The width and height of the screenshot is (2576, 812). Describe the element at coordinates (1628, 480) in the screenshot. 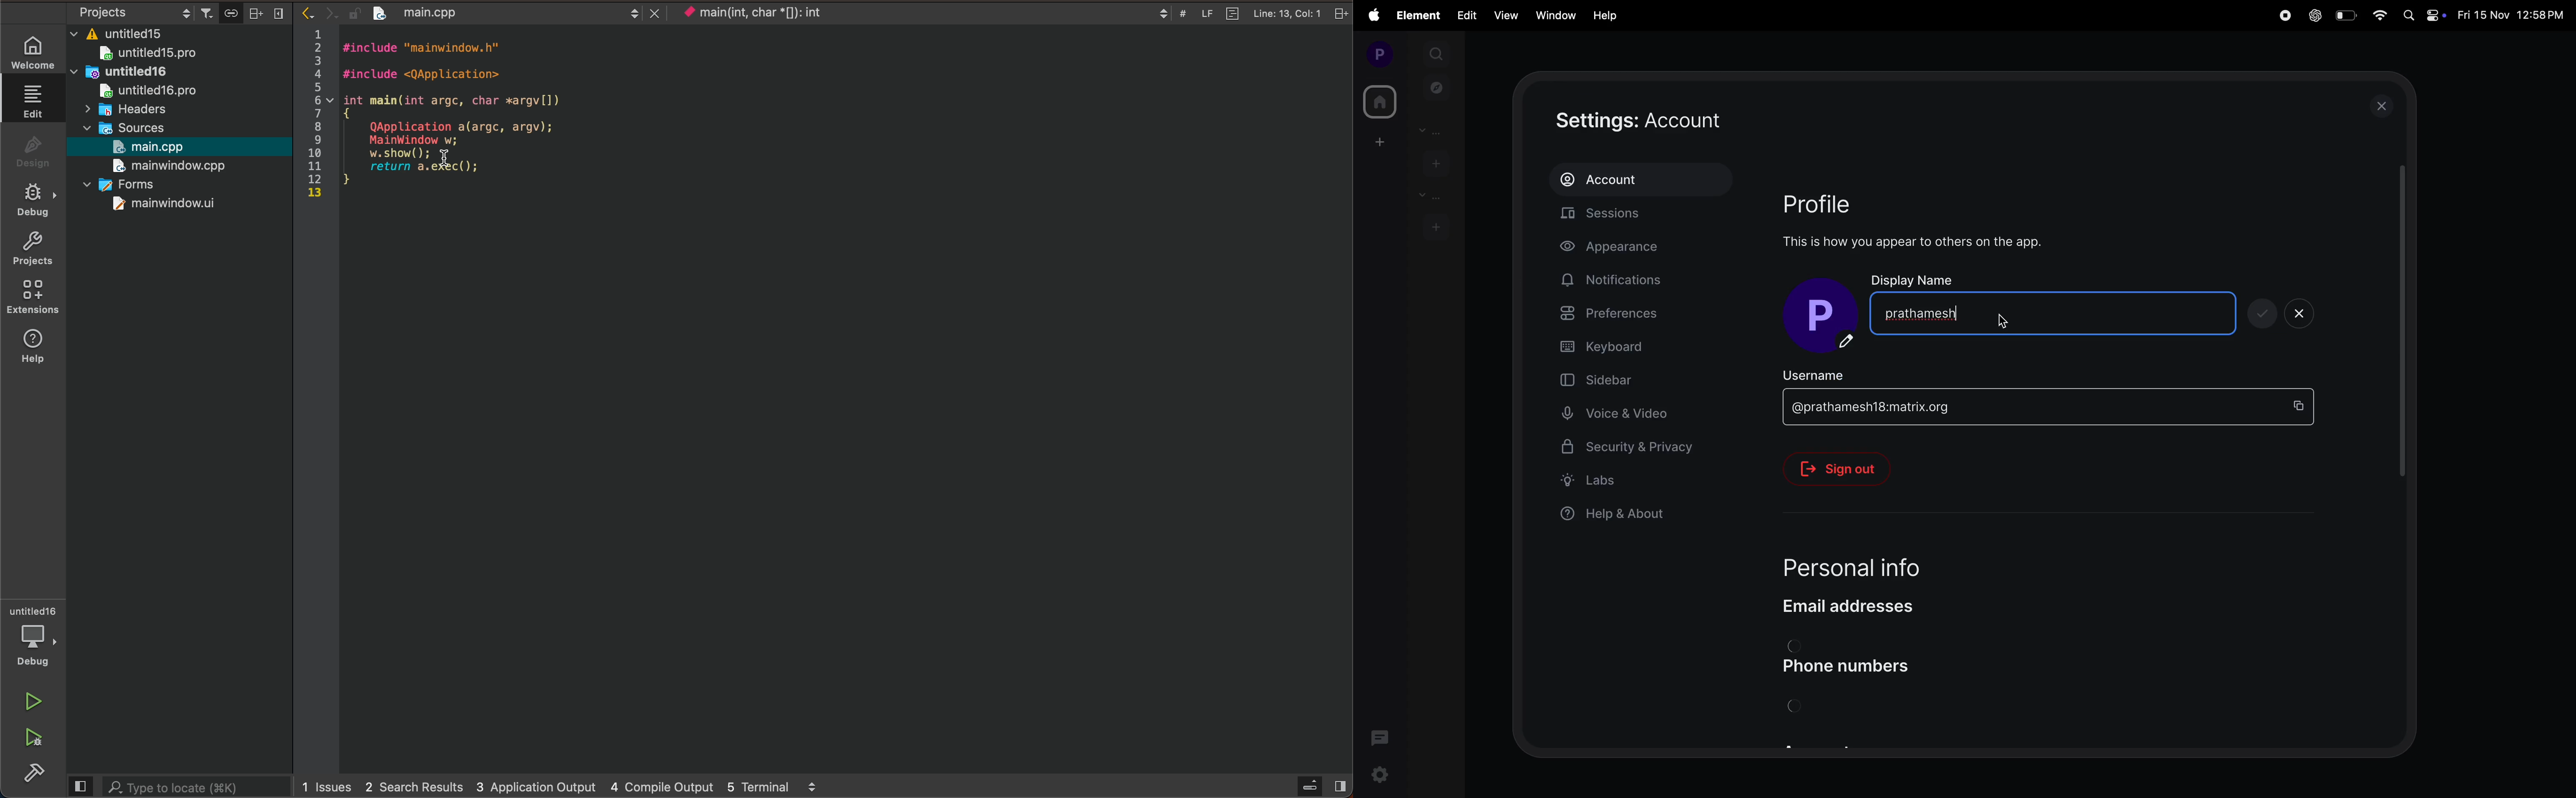

I see `labs` at that location.